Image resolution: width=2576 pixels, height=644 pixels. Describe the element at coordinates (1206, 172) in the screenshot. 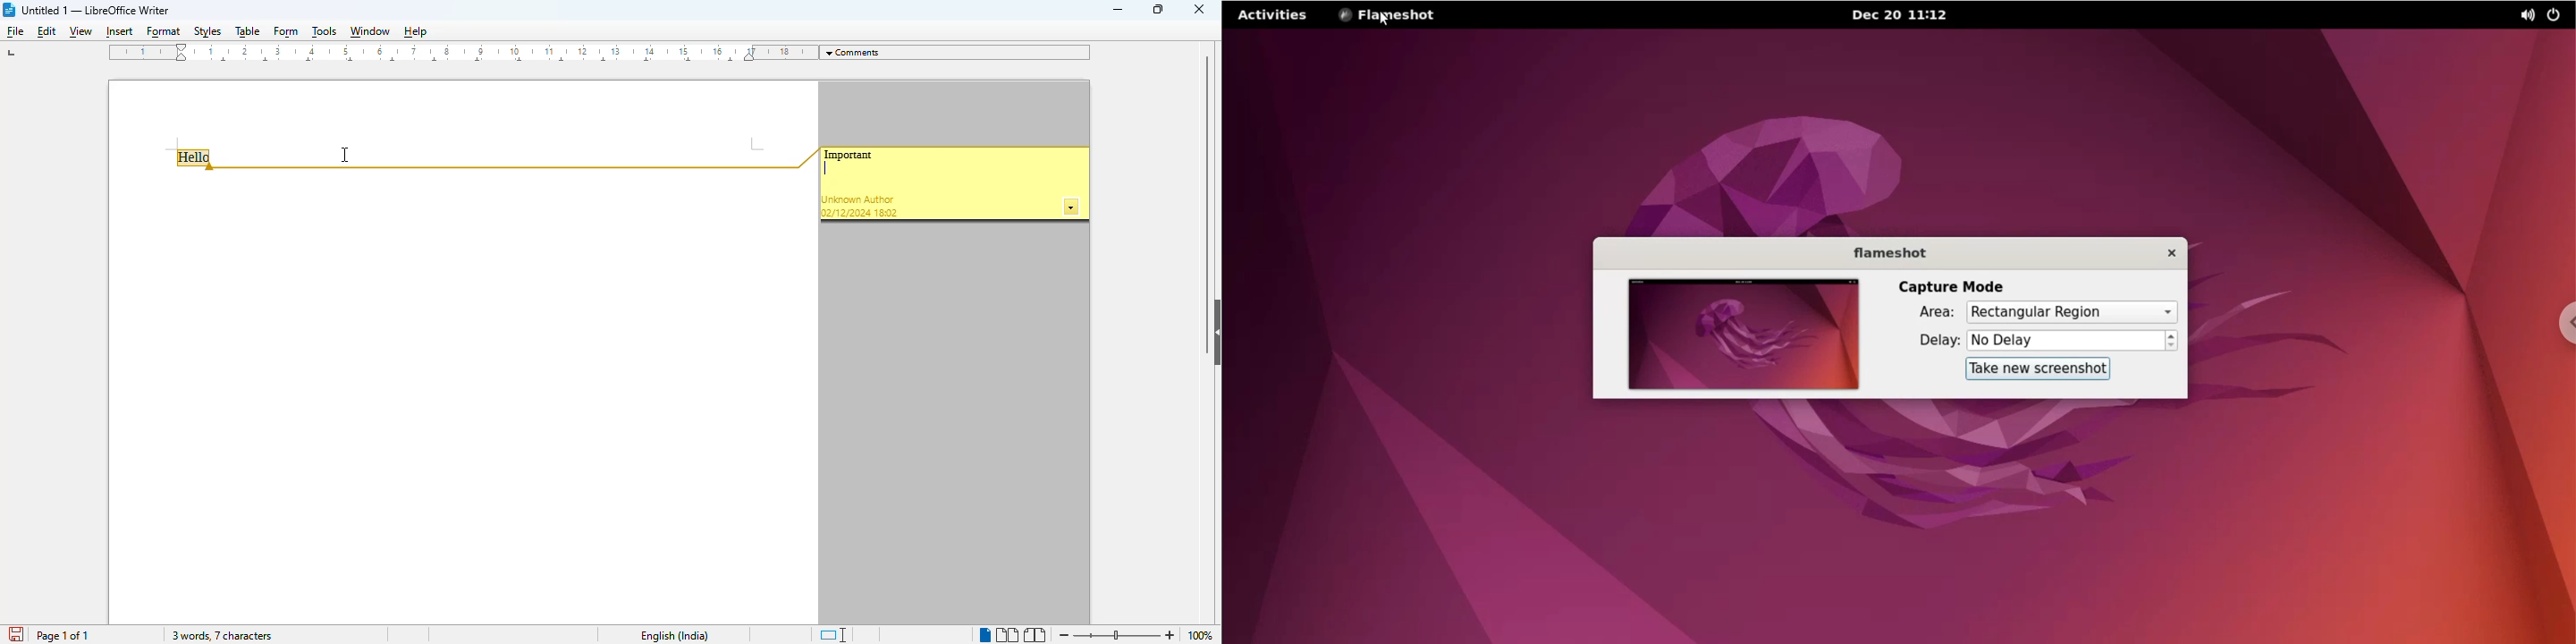

I see `vertical scroll bar` at that location.